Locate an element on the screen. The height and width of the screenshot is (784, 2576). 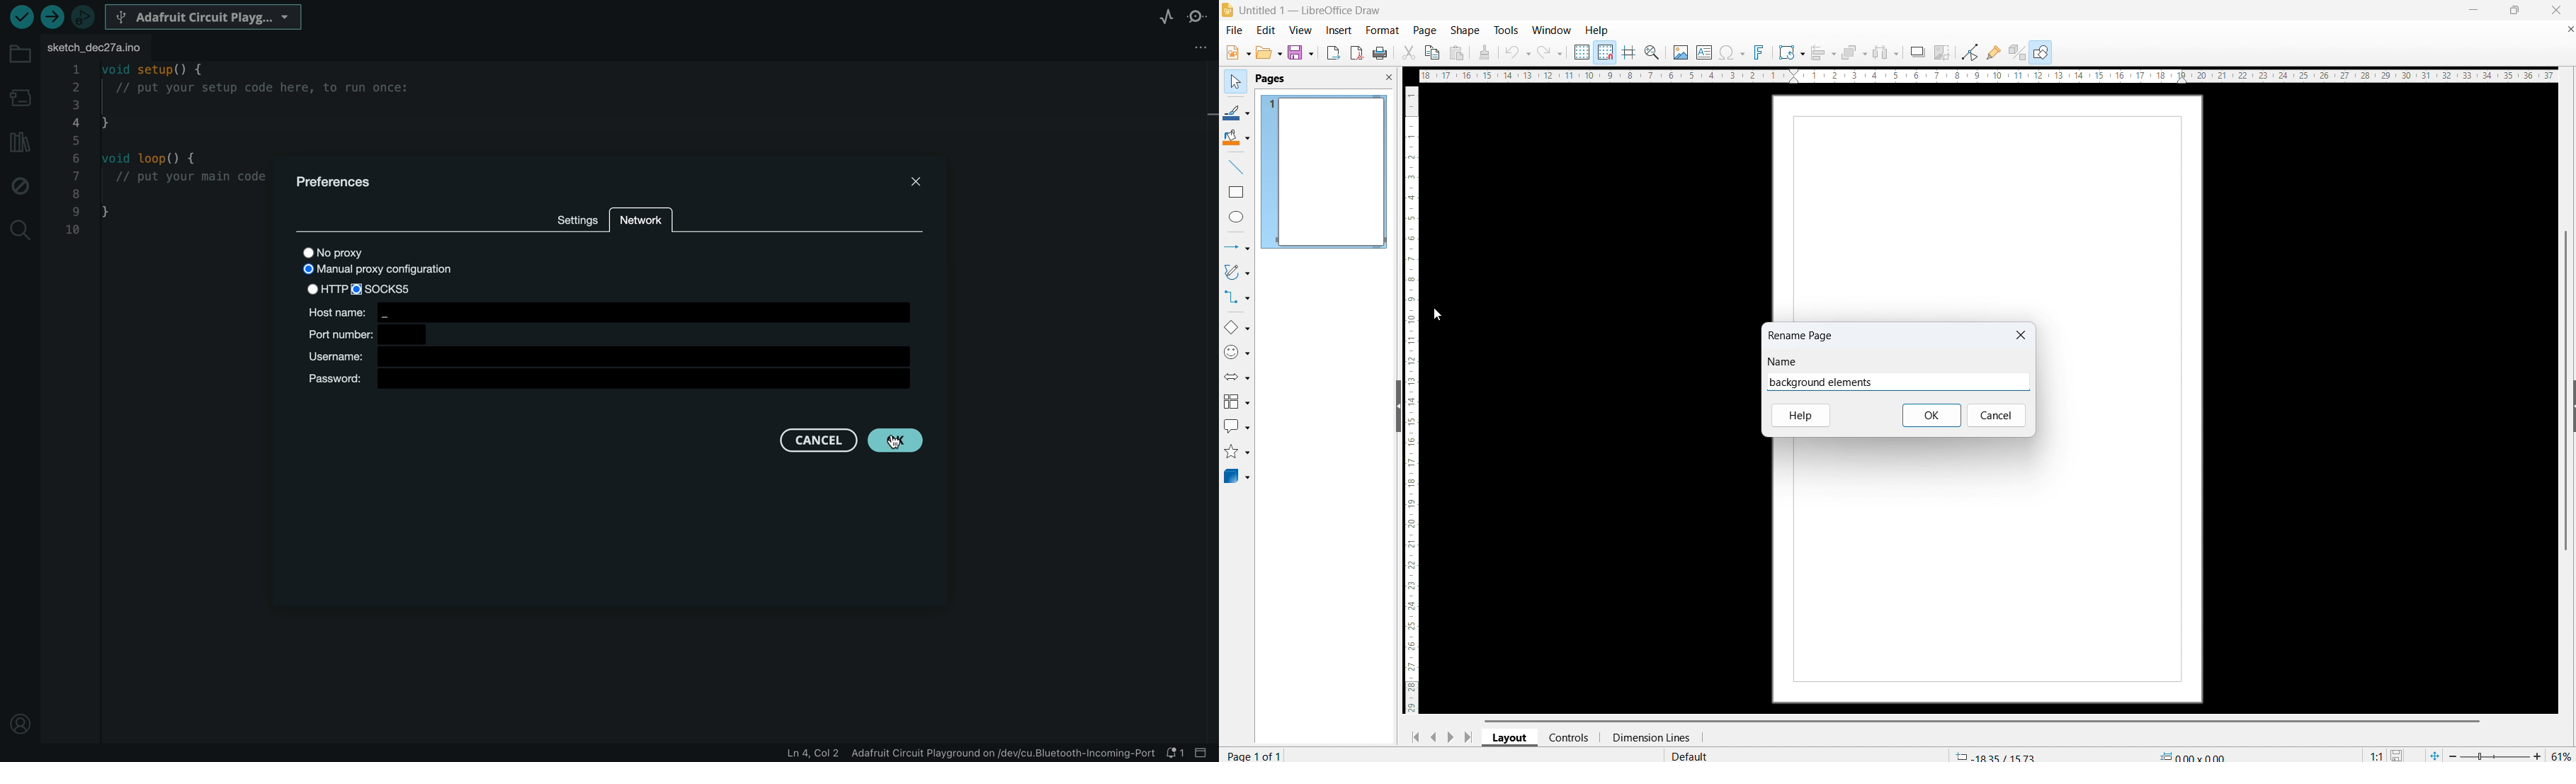
debugger is located at coordinates (85, 17).